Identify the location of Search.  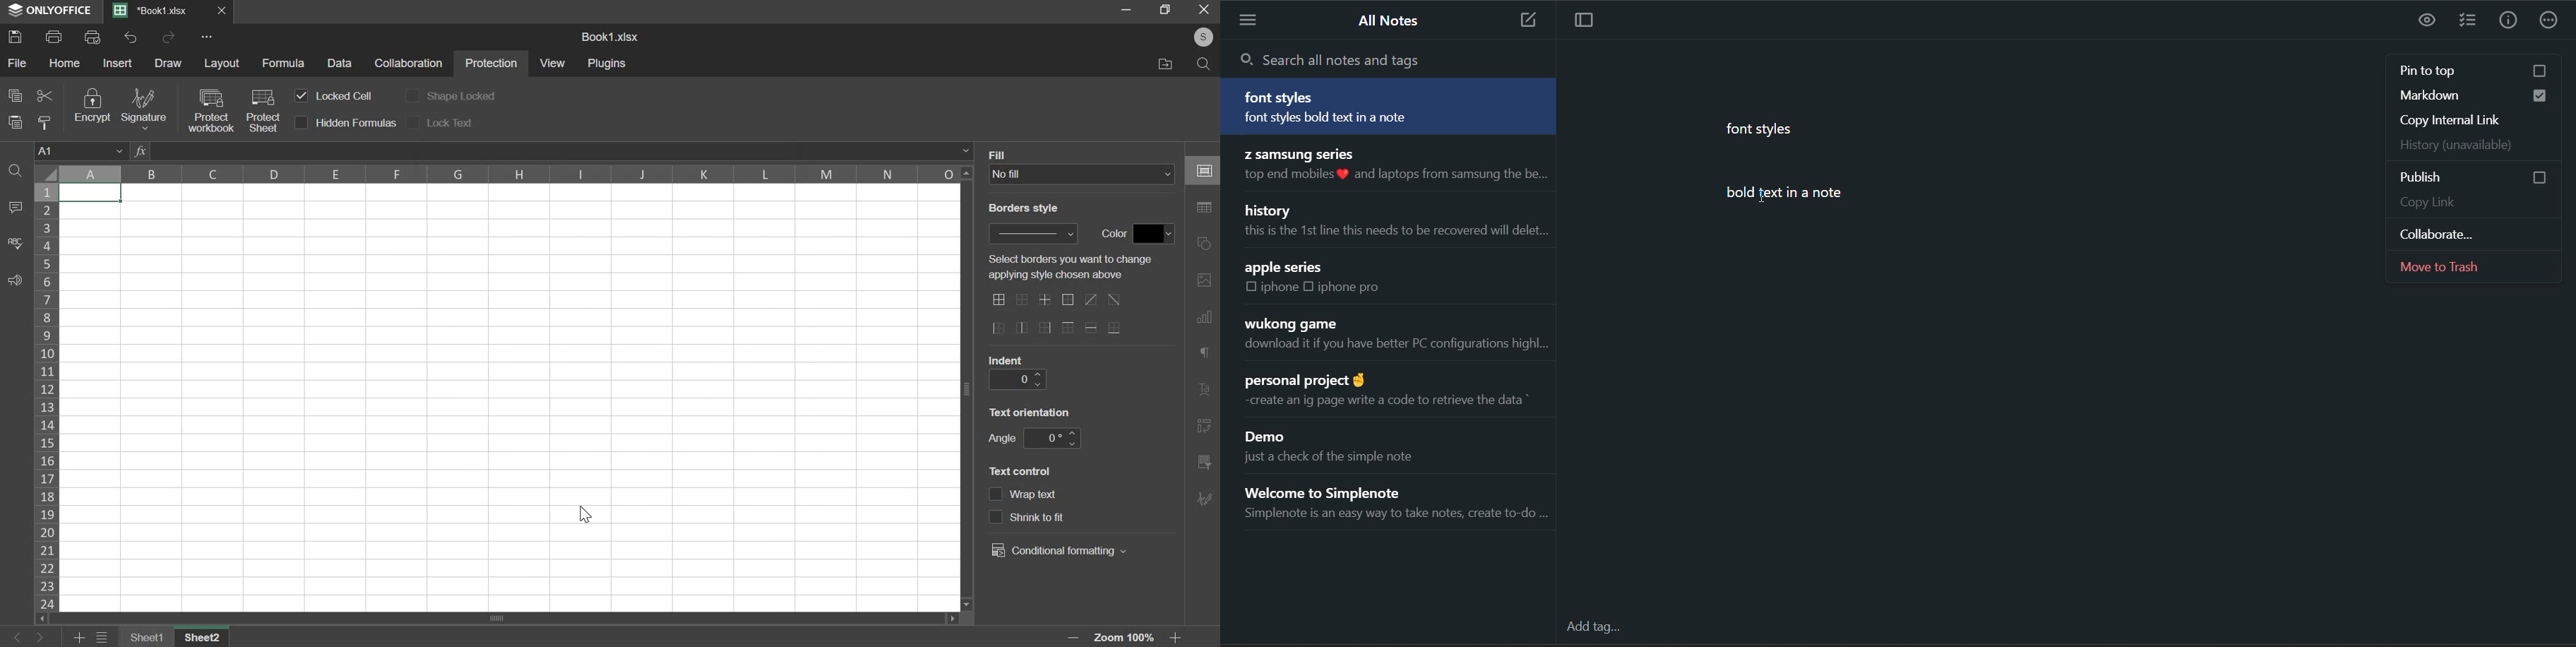
(1205, 65).